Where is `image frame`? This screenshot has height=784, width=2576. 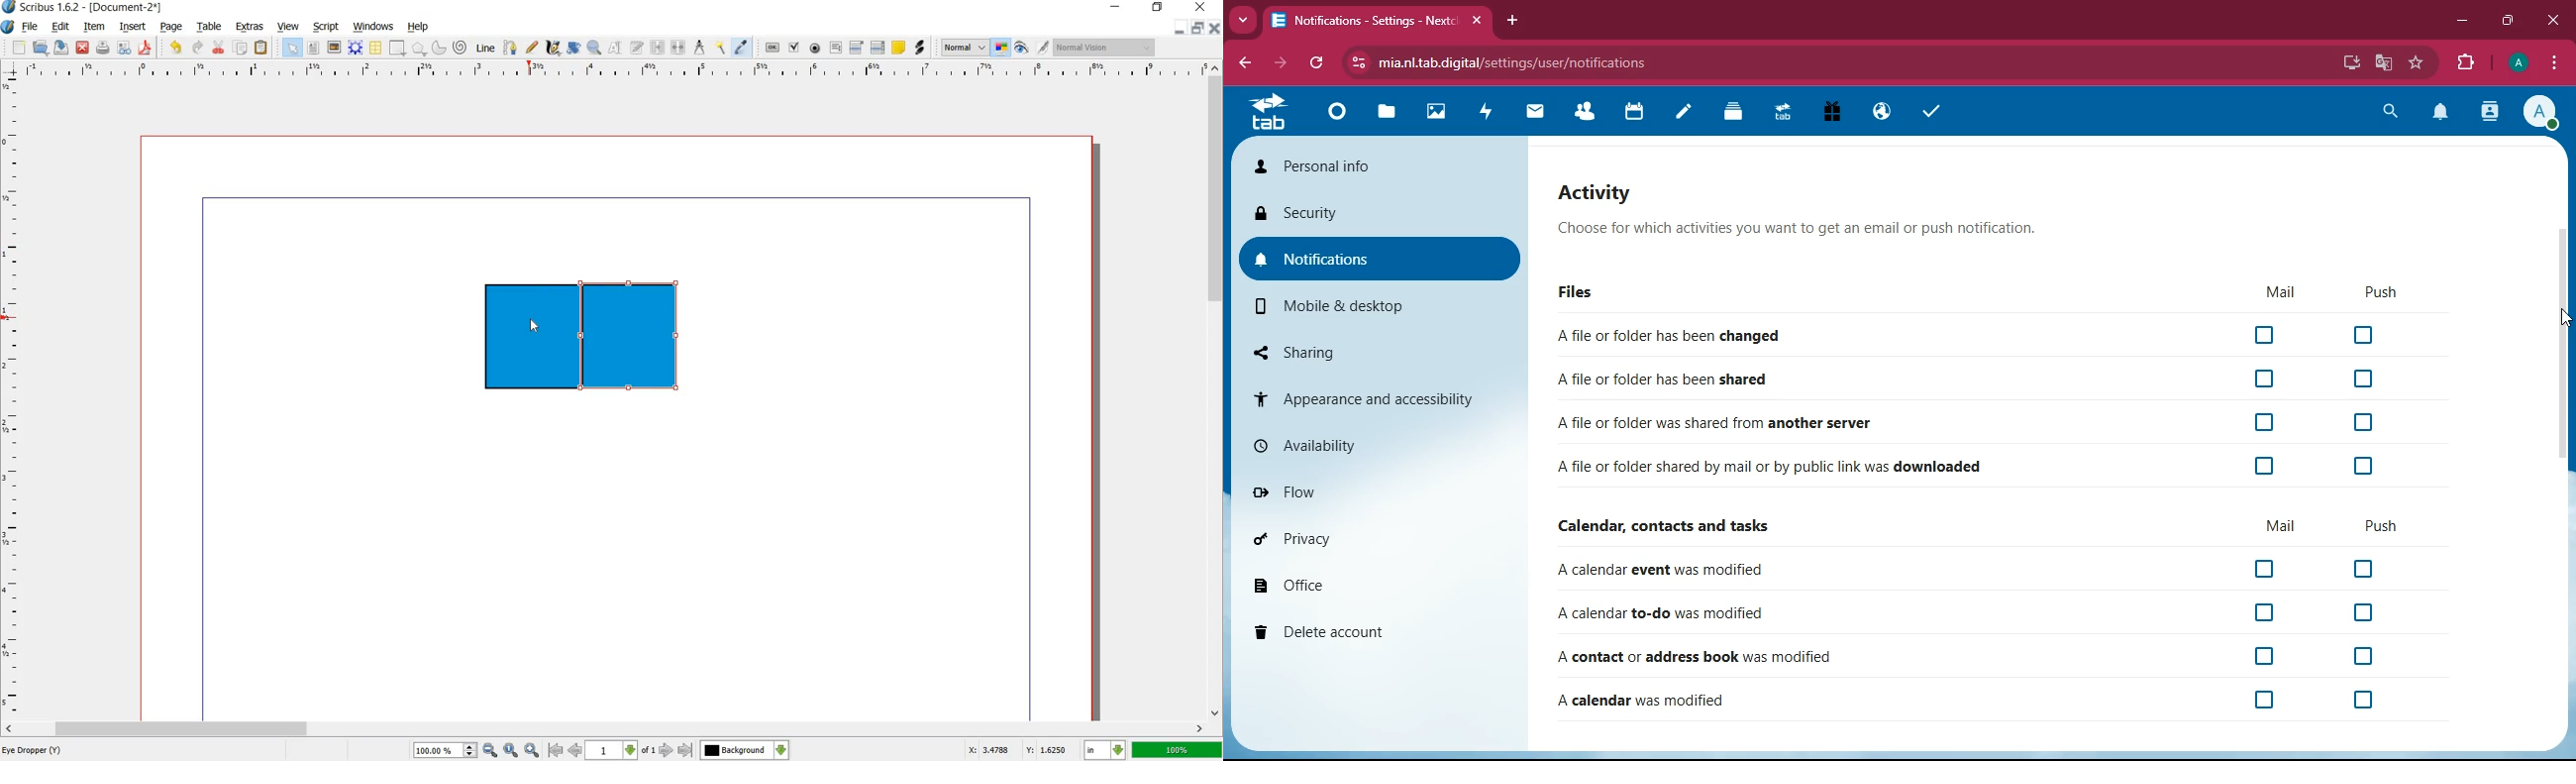
image frame is located at coordinates (334, 48).